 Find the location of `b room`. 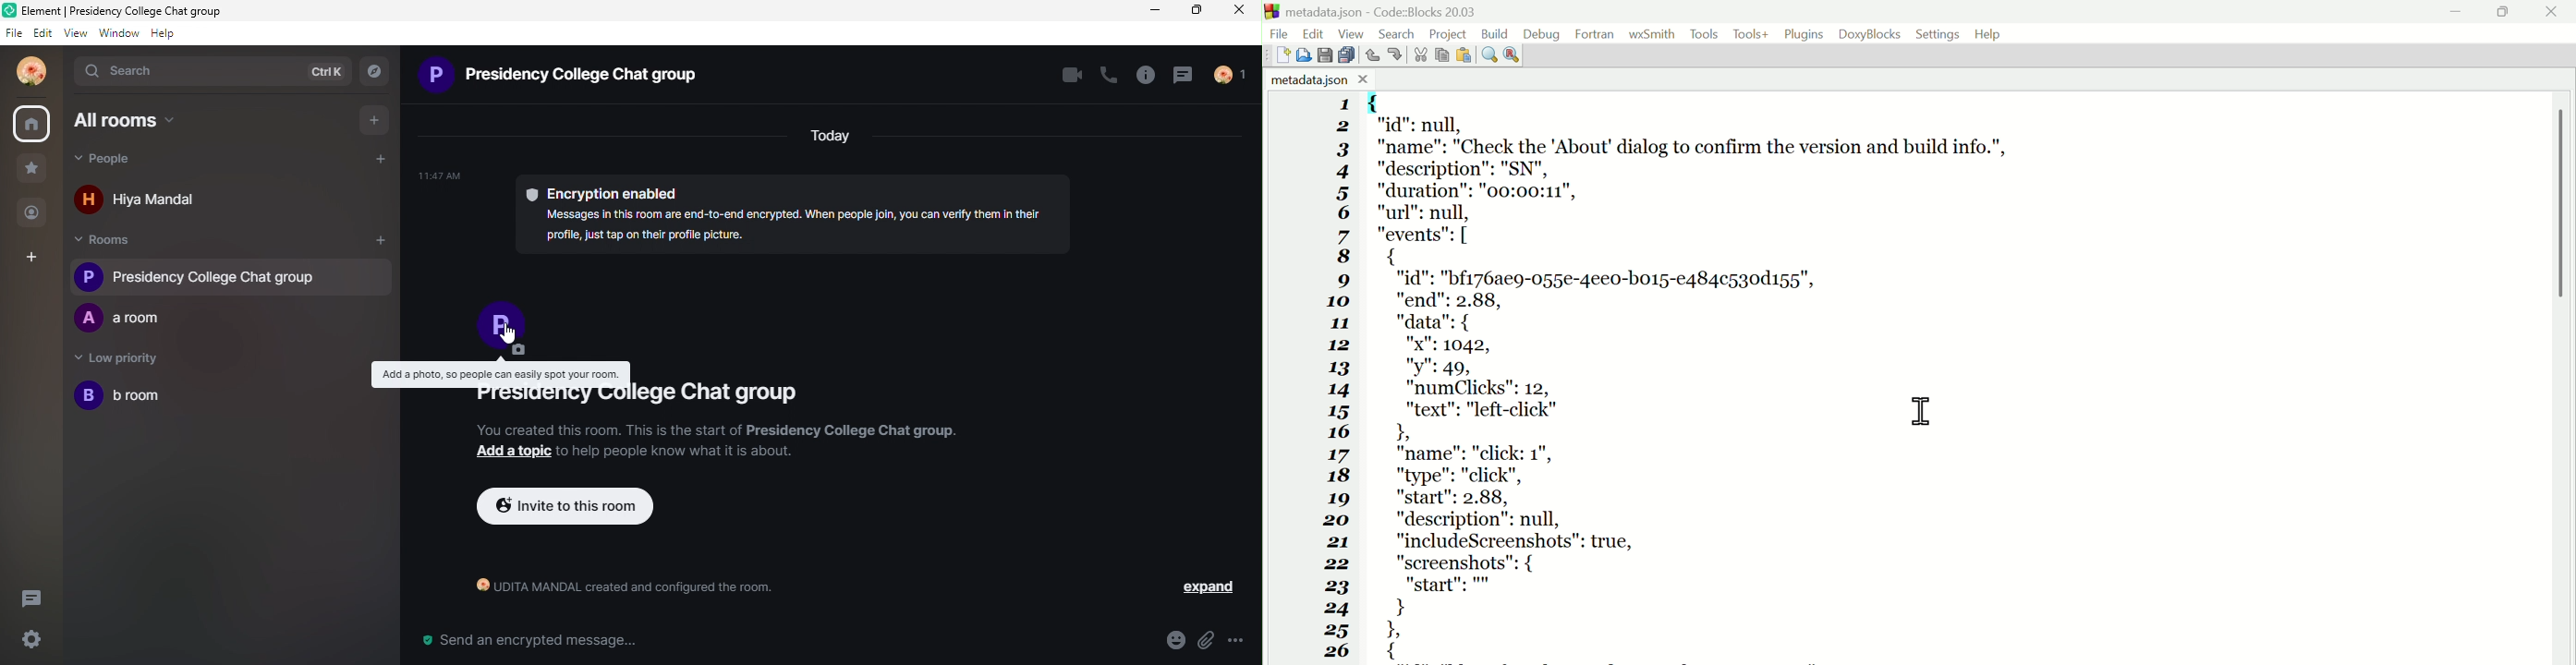

b room is located at coordinates (119, 395).